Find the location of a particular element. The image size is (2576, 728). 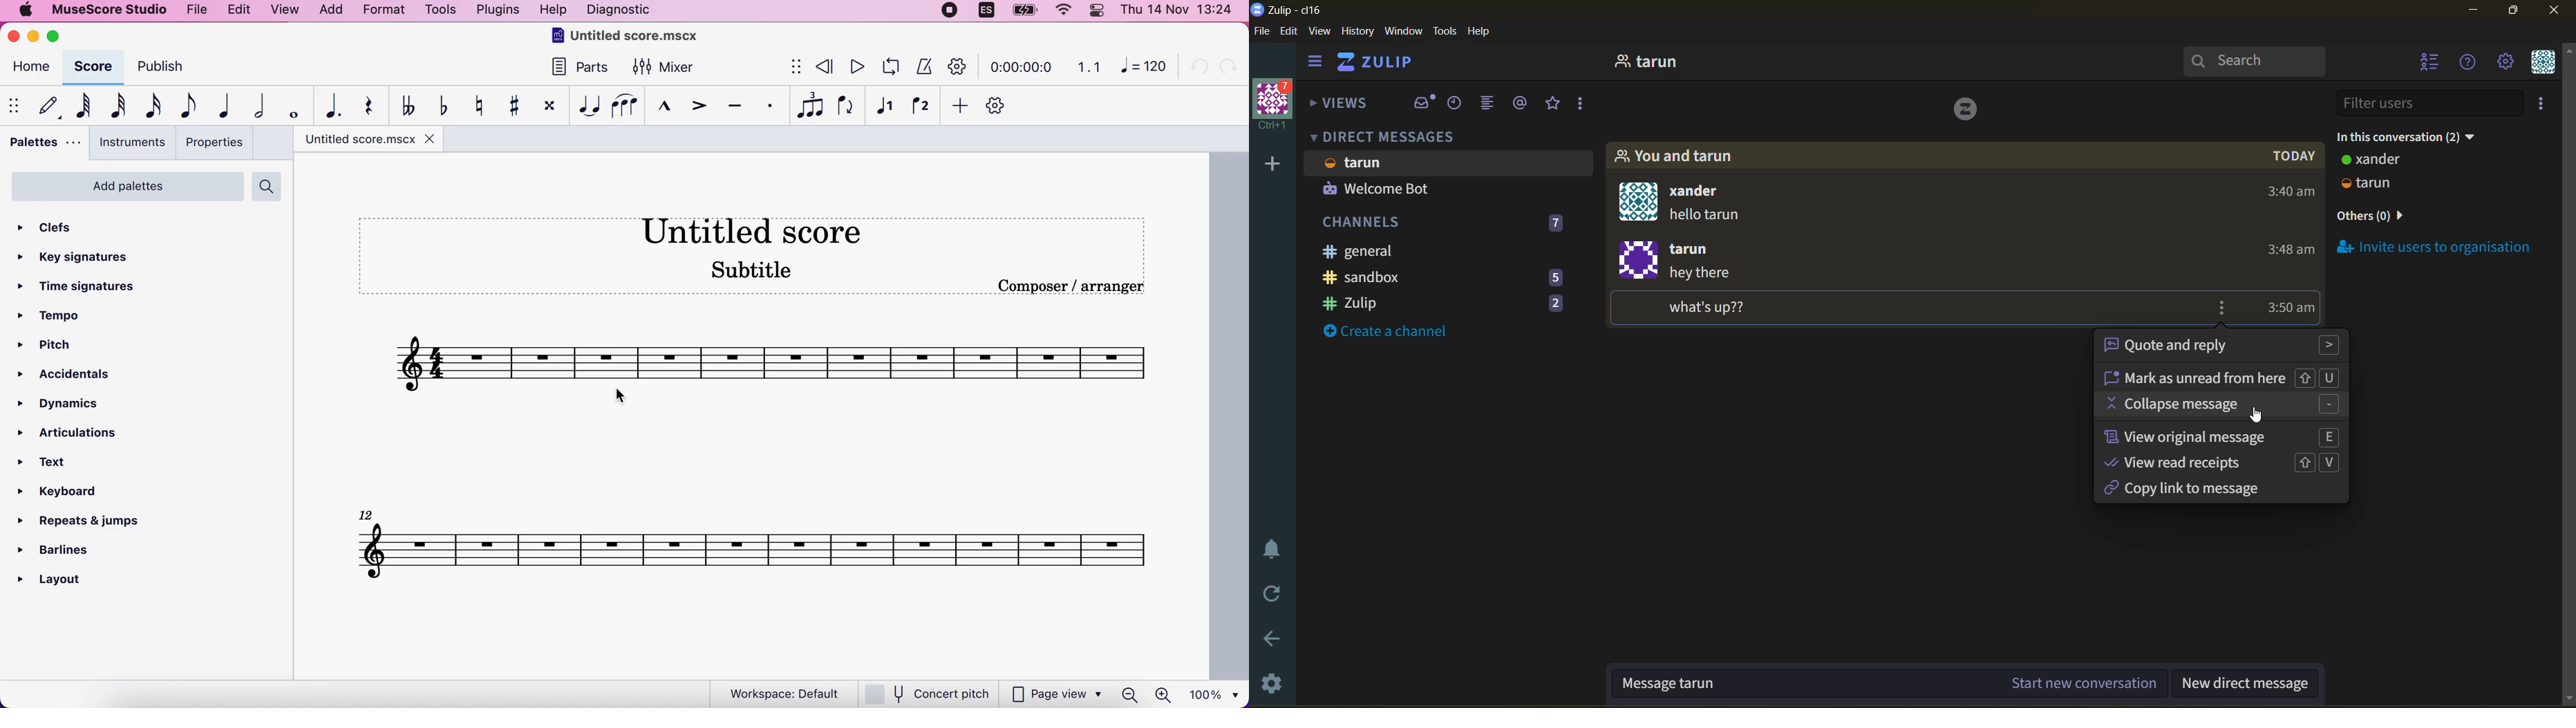

cursor is located at coordinates (619, 395).